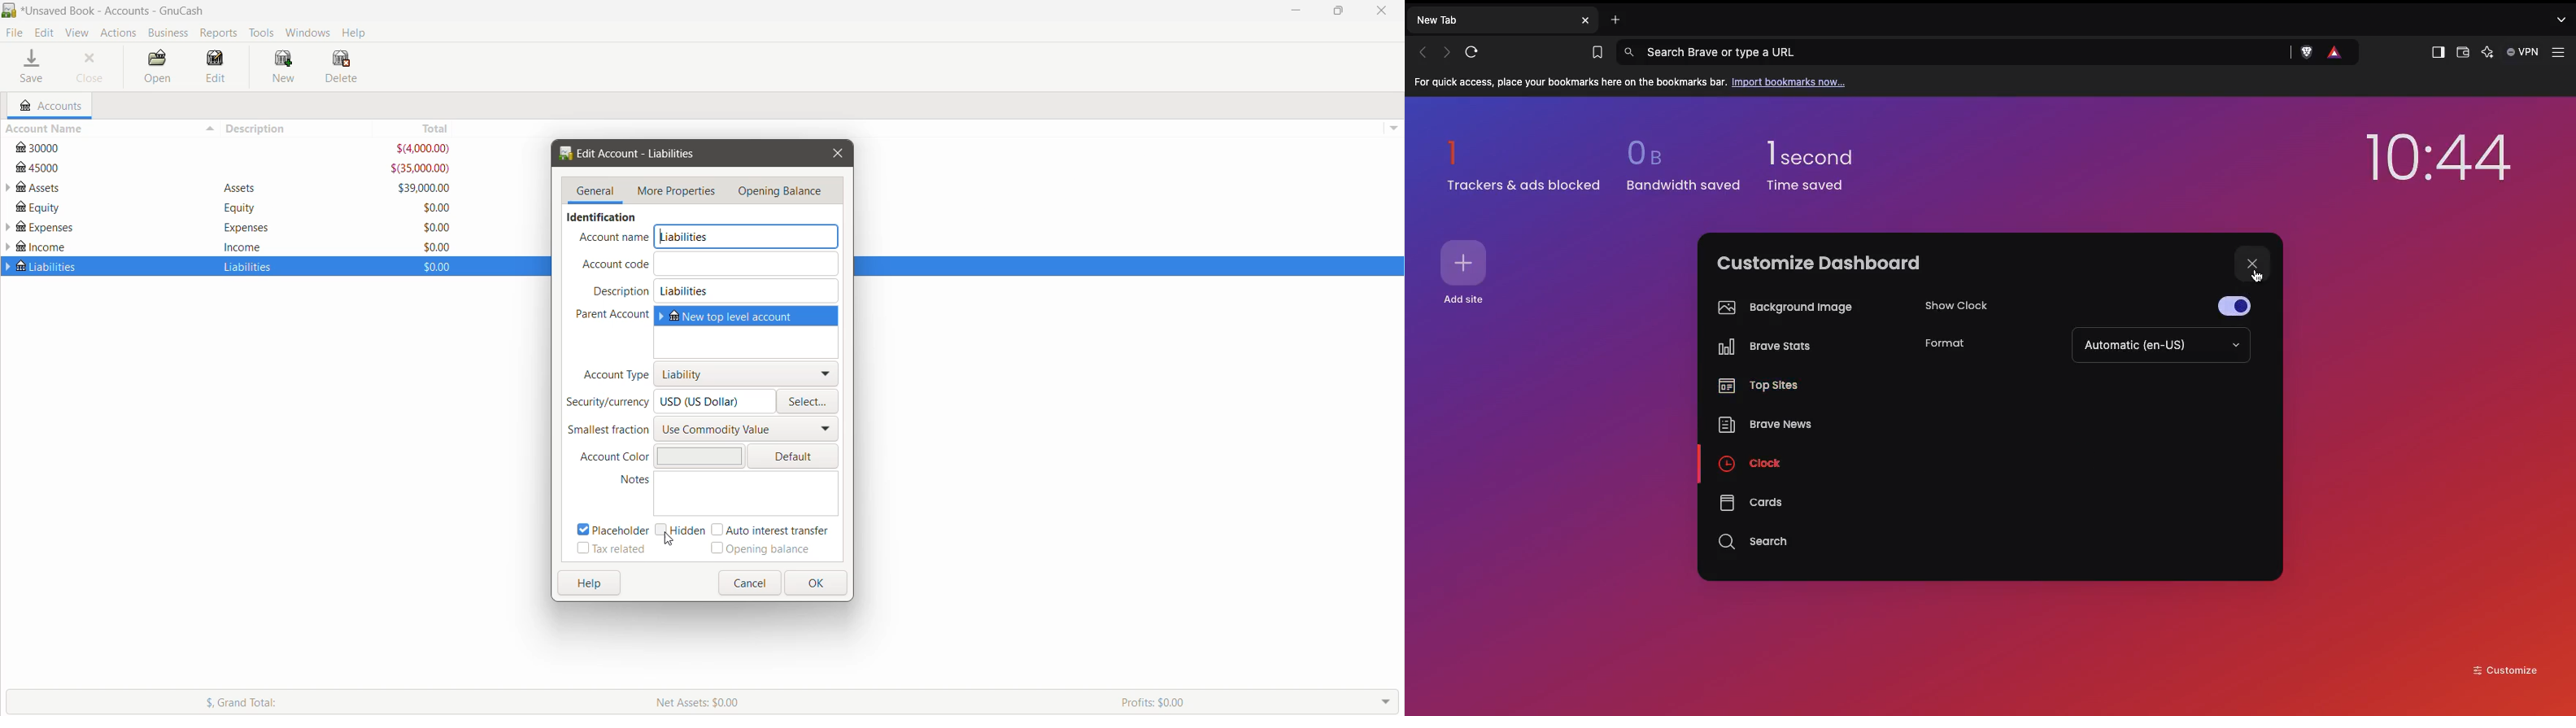 The image size is (2576, 728). Describe the element at coordinates (1339, 11) in the screenshot. I see `Restore Down` at that location.